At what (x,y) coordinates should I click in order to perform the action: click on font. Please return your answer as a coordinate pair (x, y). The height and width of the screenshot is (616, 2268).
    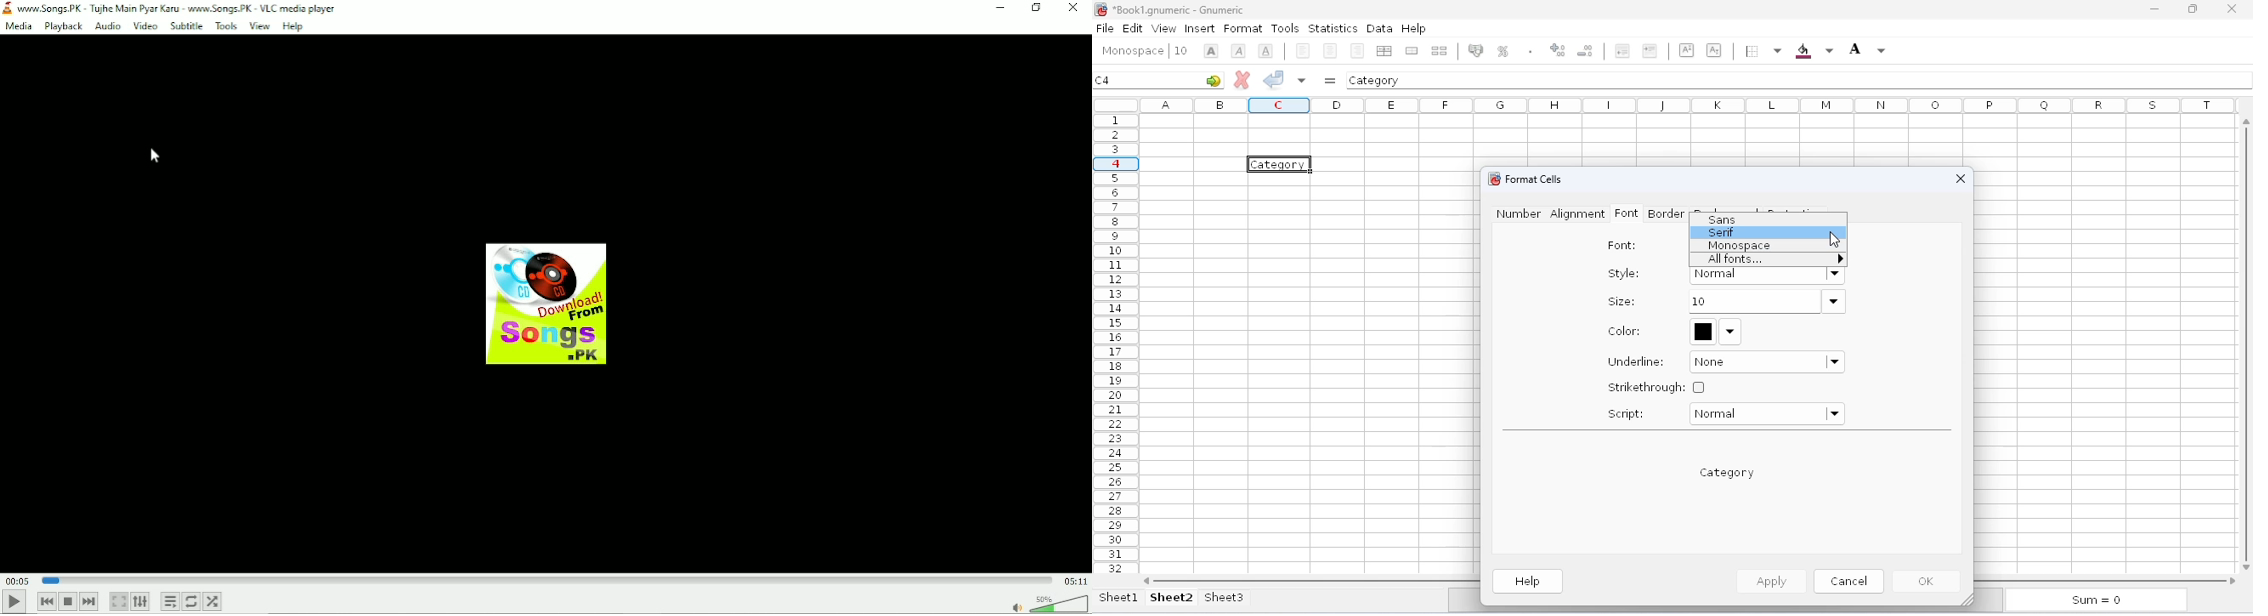
    Looking at the image, I should click on (1626, 213).